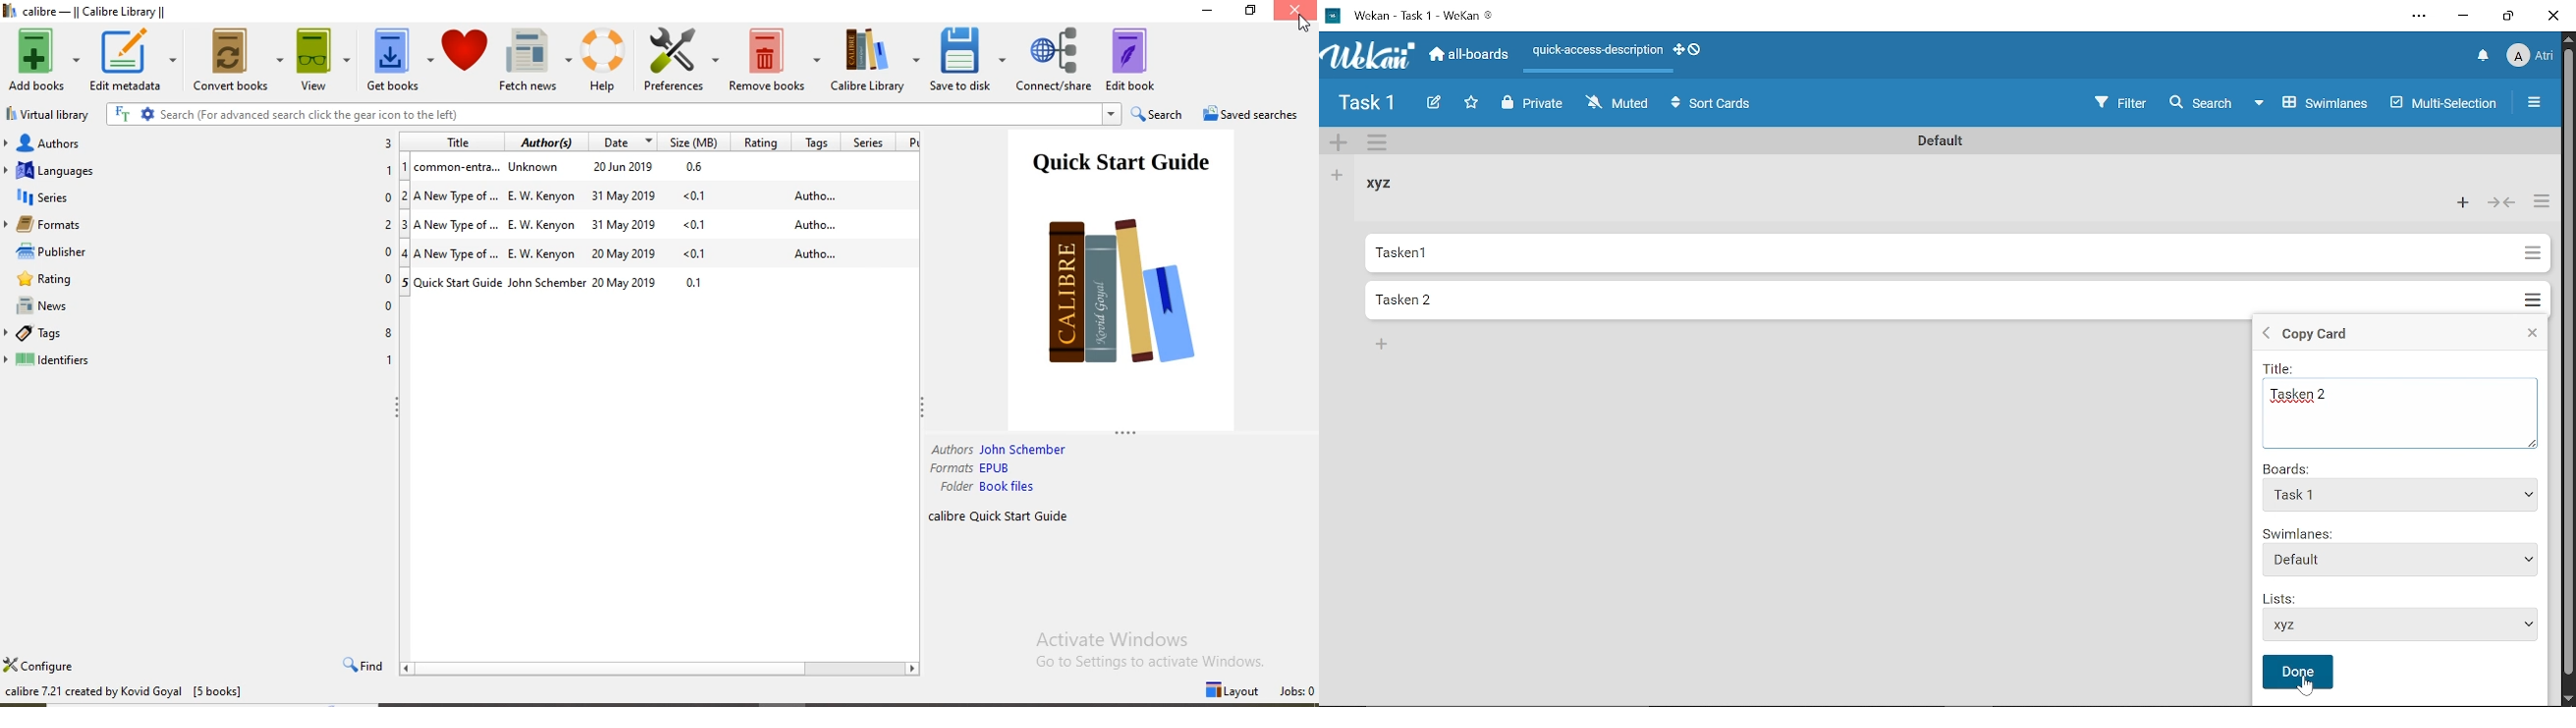 This screenshot has width=2576, height=728. I want to click on 31 May 2019, so click(624, 196).